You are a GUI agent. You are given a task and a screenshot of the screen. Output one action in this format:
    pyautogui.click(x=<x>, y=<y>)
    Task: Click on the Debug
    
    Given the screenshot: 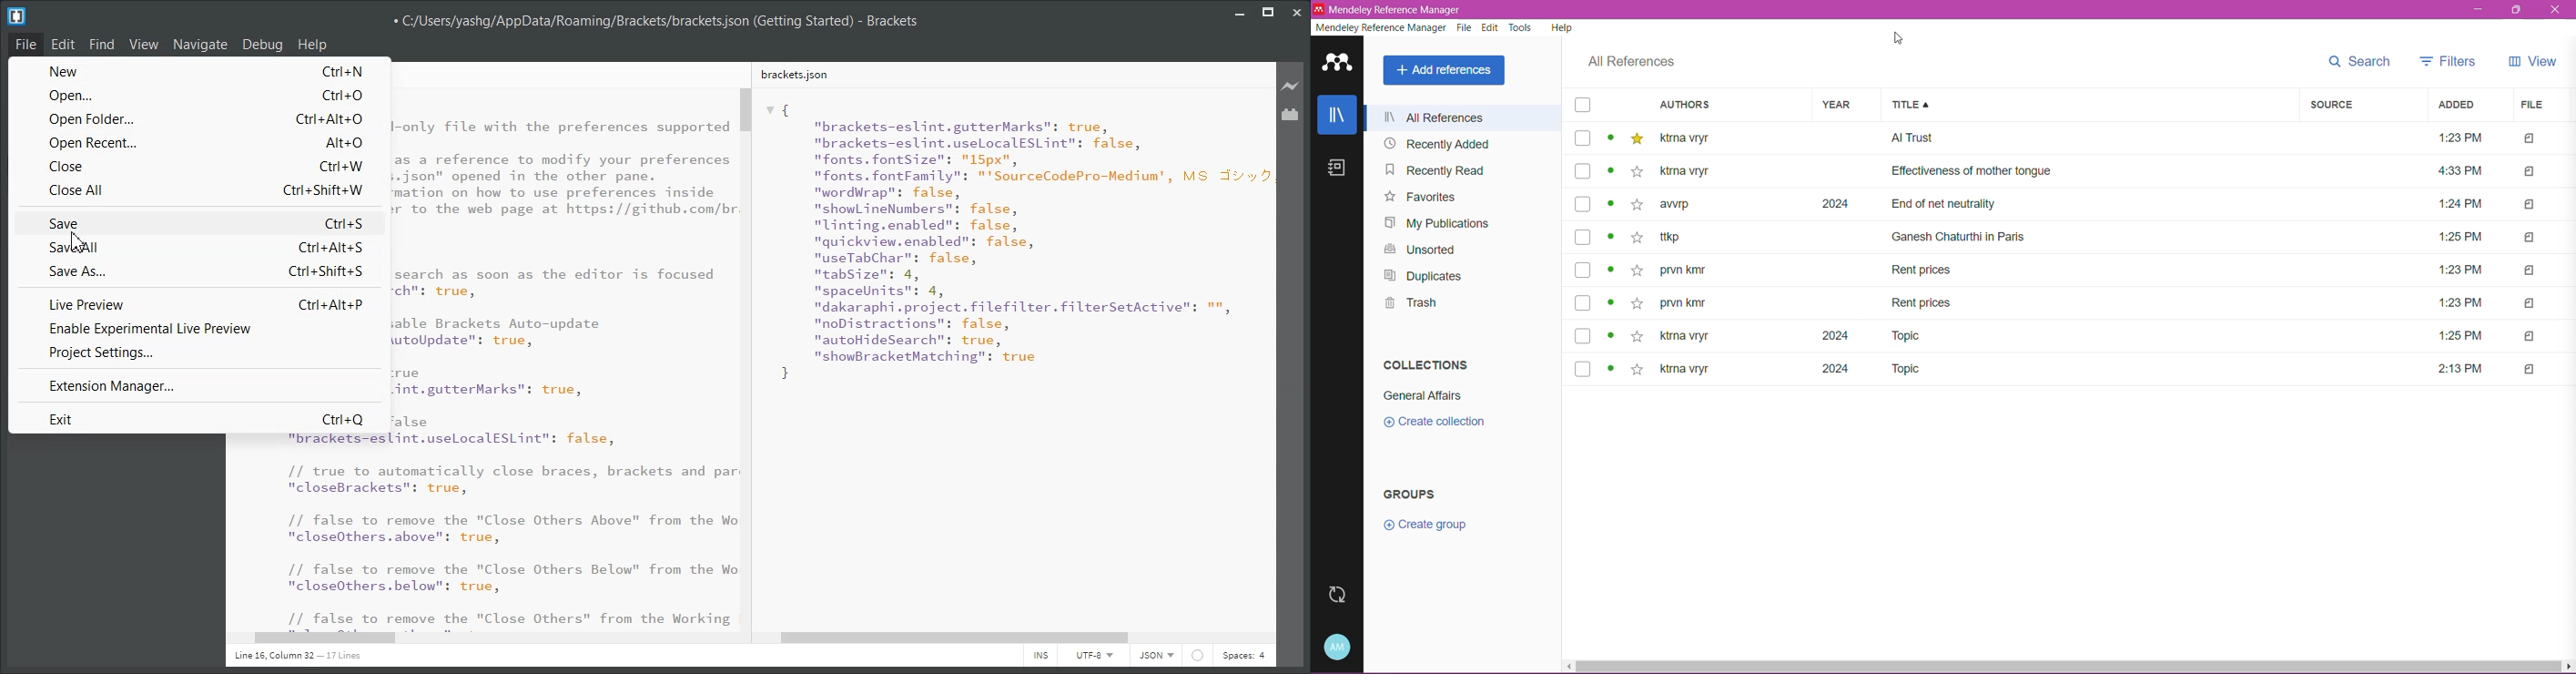 What is the action you would take?
    pyautogui.click(x=263, y=43)
    